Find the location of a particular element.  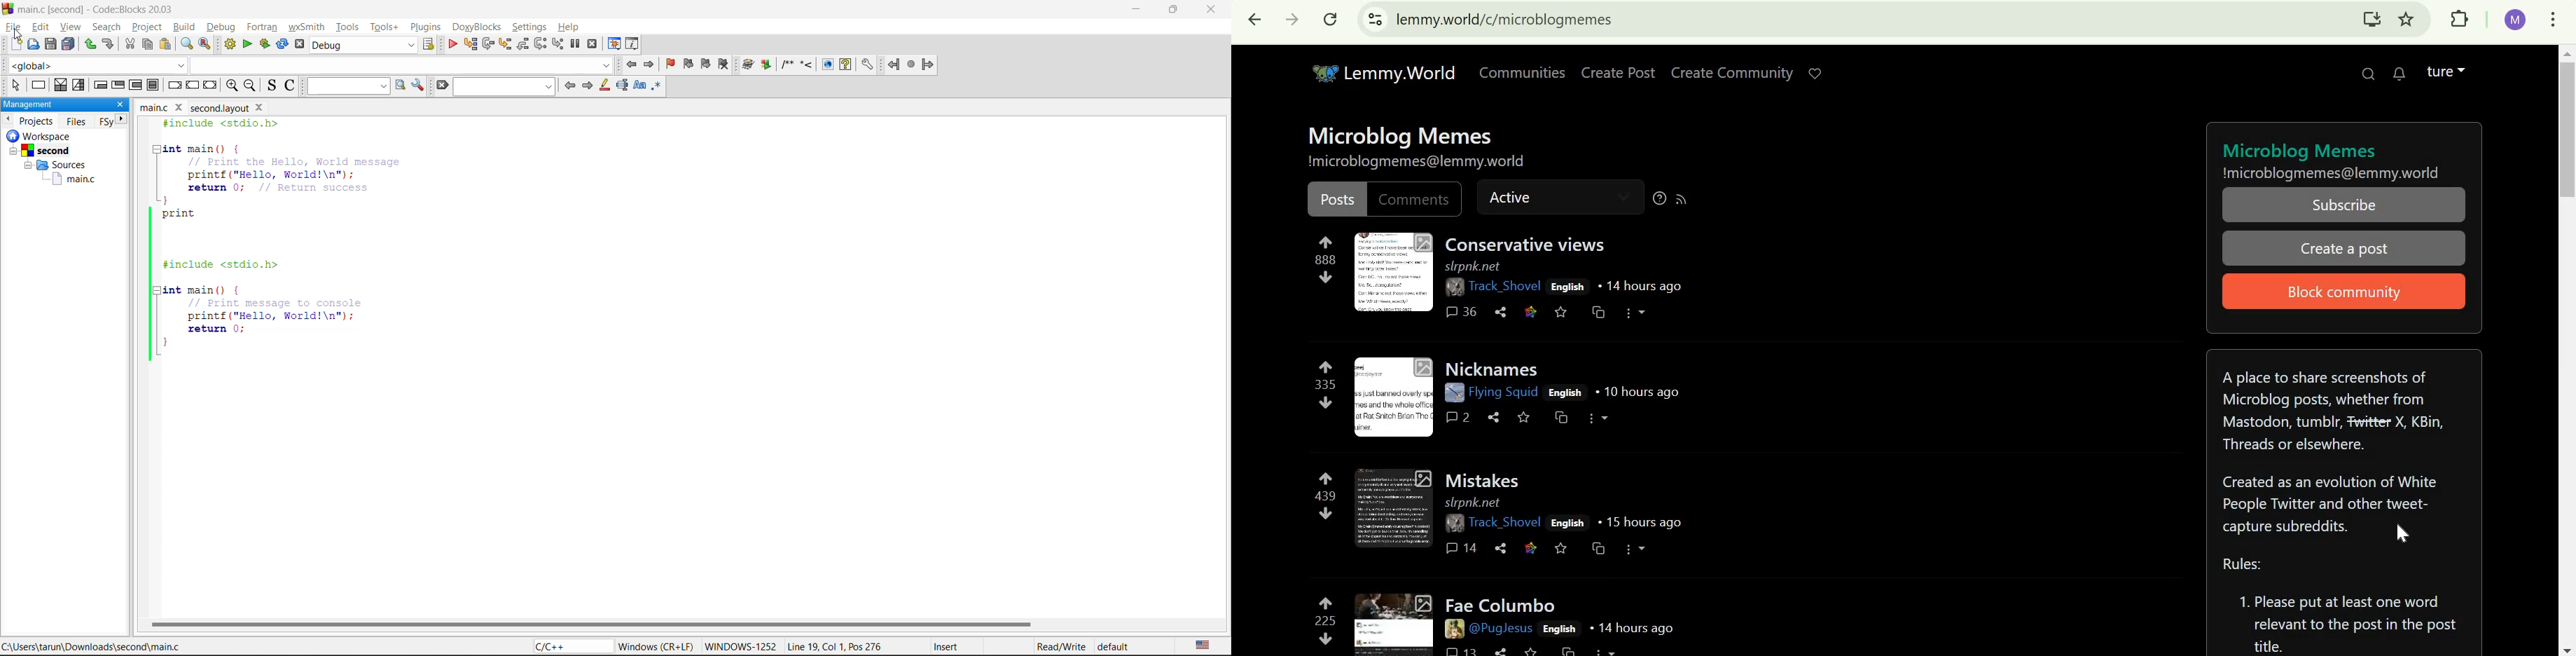

paste is located at coordinates (164, 46).